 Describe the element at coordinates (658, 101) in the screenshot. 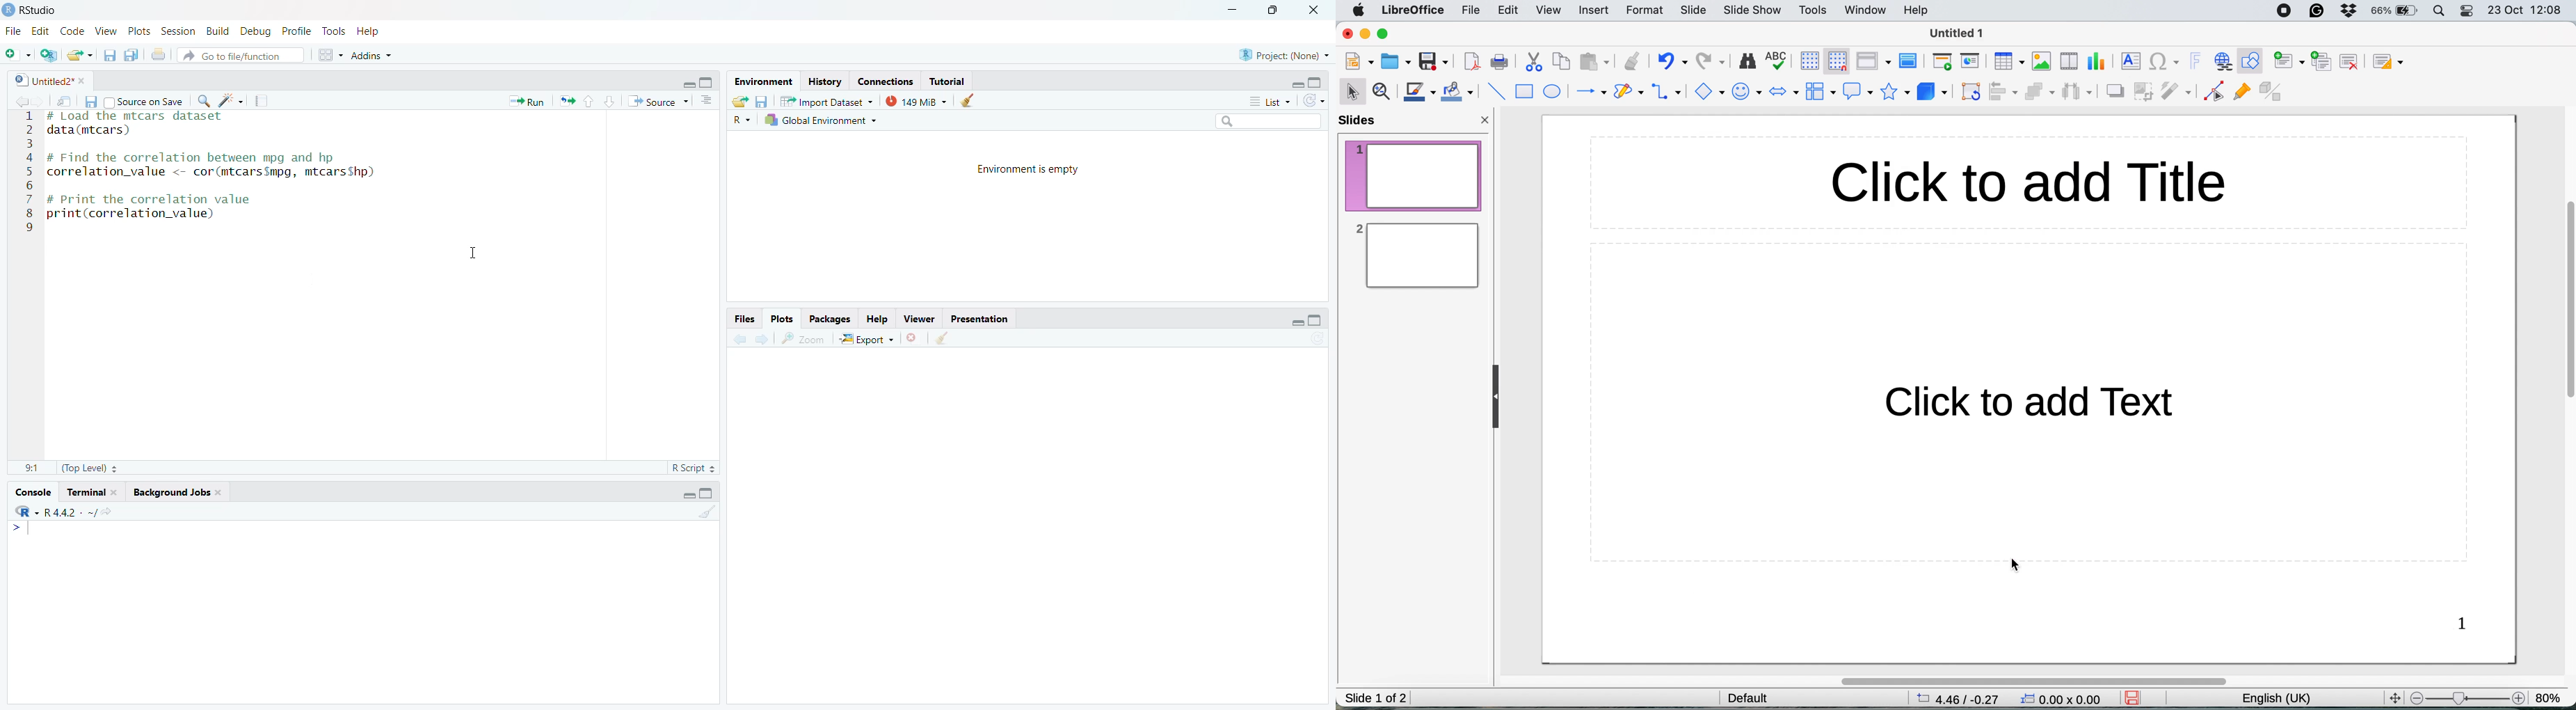

I see `Source the contents of the active document` at that location.